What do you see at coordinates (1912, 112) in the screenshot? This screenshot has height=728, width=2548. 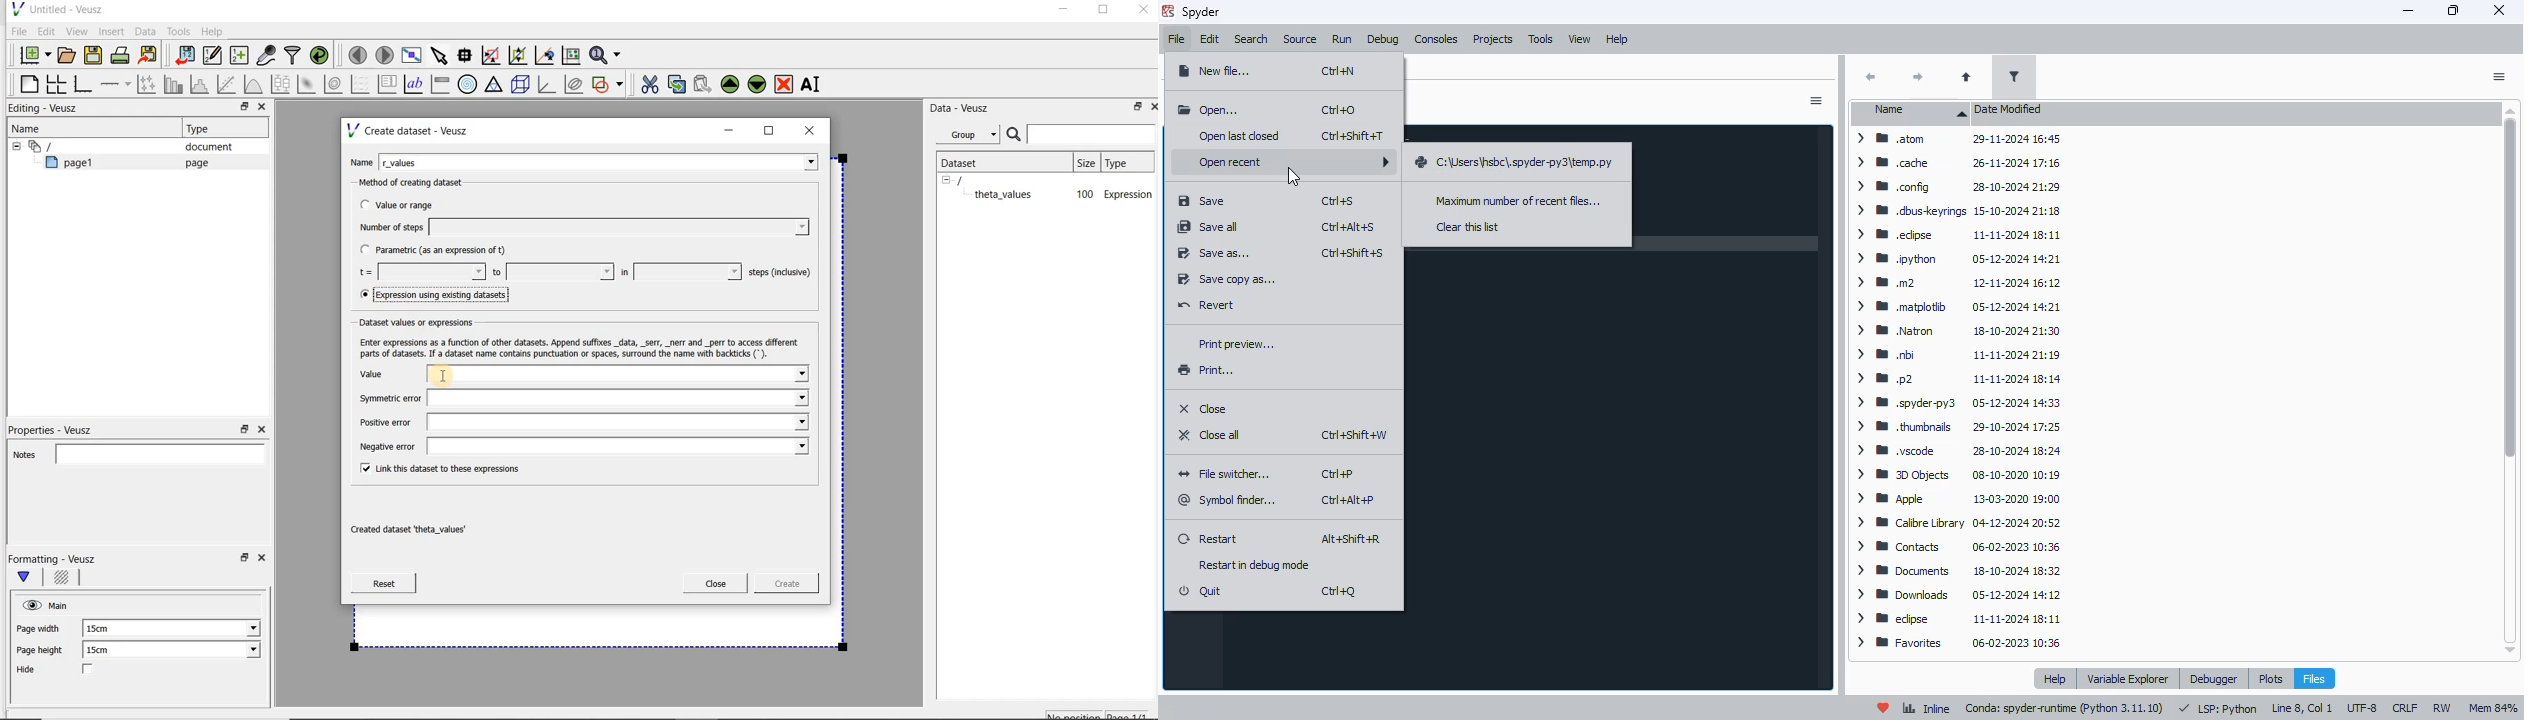 I see `name` at bounding box center [1912, 112].